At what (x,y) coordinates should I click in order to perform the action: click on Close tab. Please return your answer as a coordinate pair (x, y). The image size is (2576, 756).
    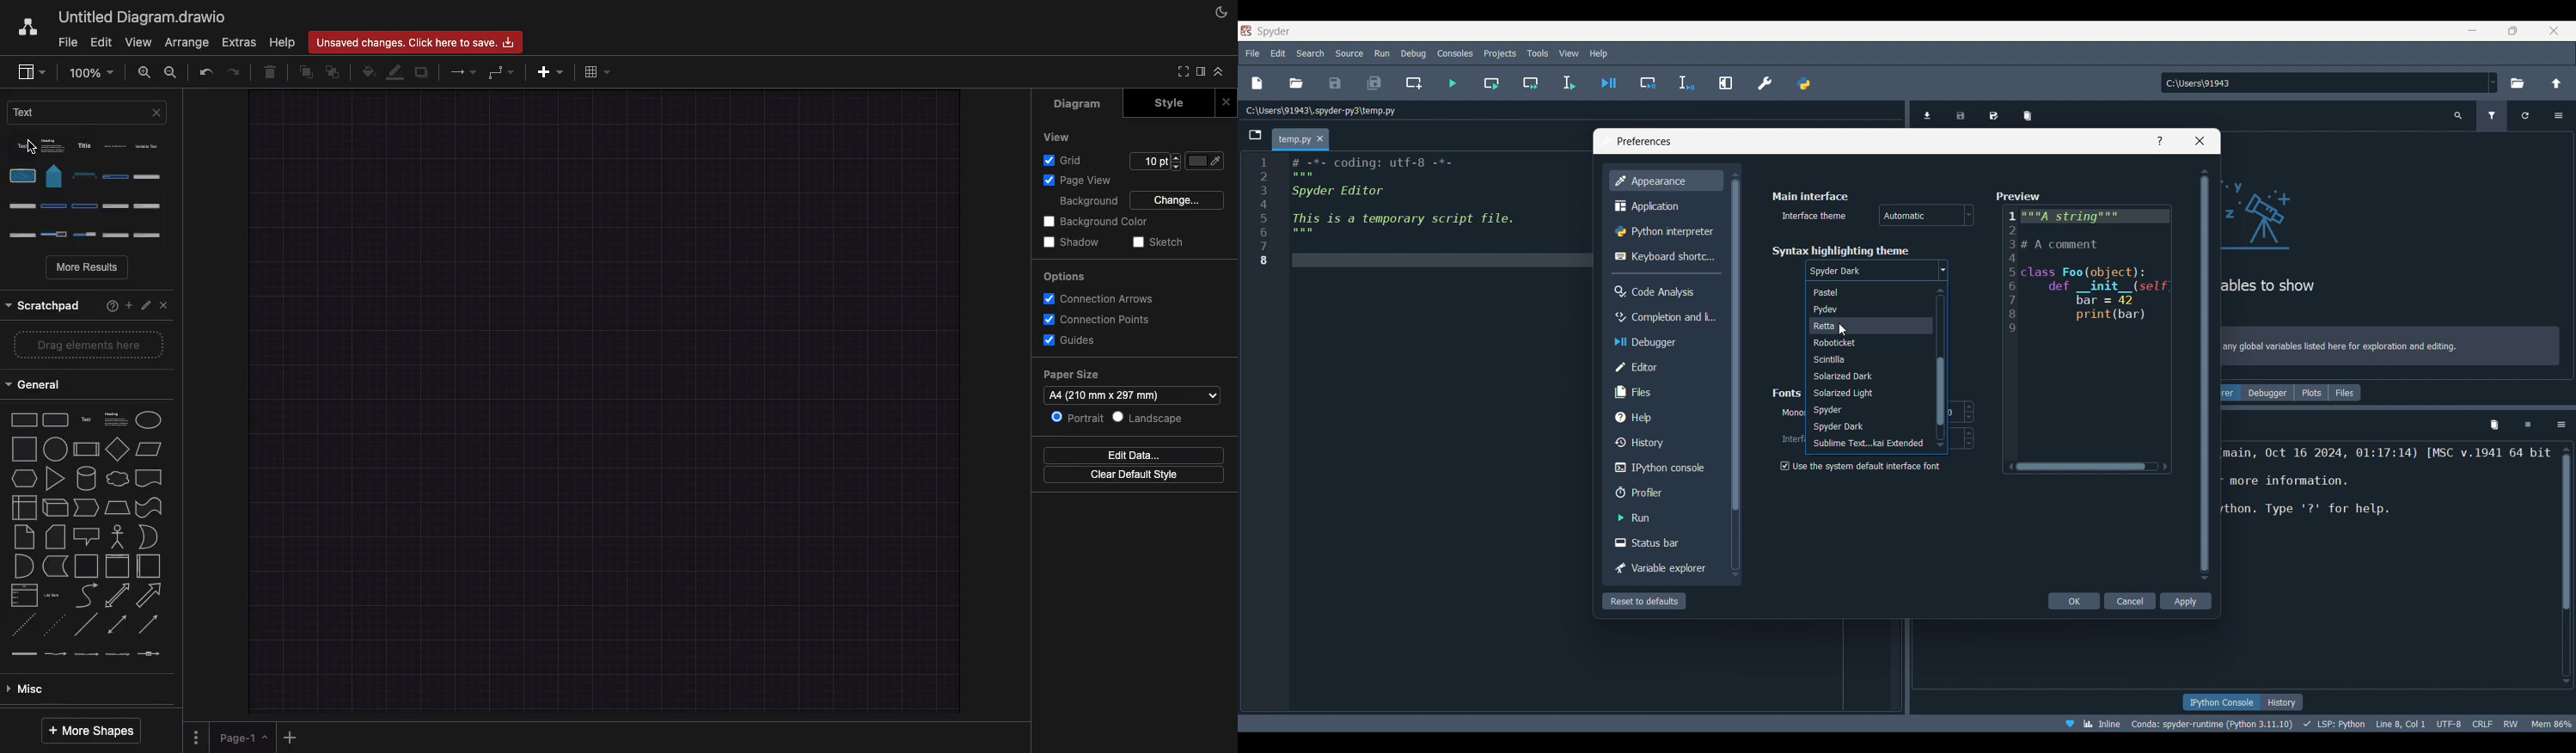
    Looking at the image, I should click on (1320, 139).